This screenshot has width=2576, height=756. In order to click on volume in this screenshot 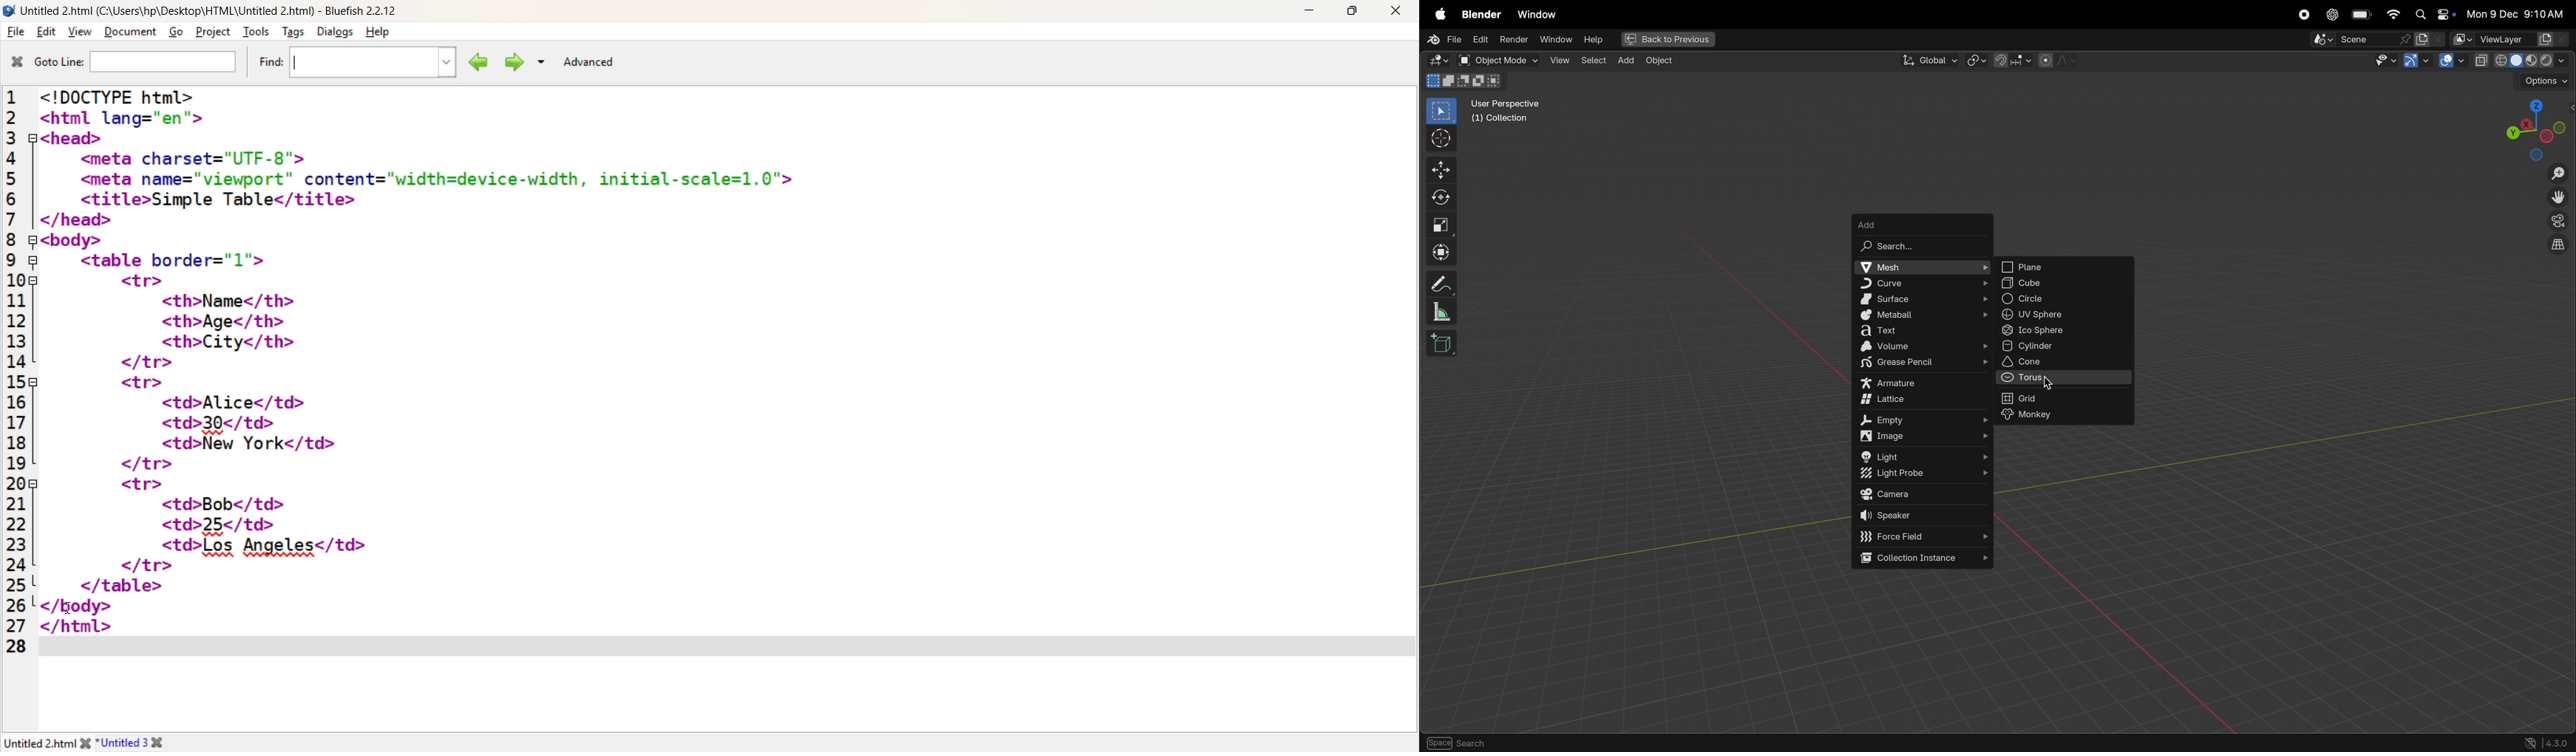, I will do `click(1926, 348)`.